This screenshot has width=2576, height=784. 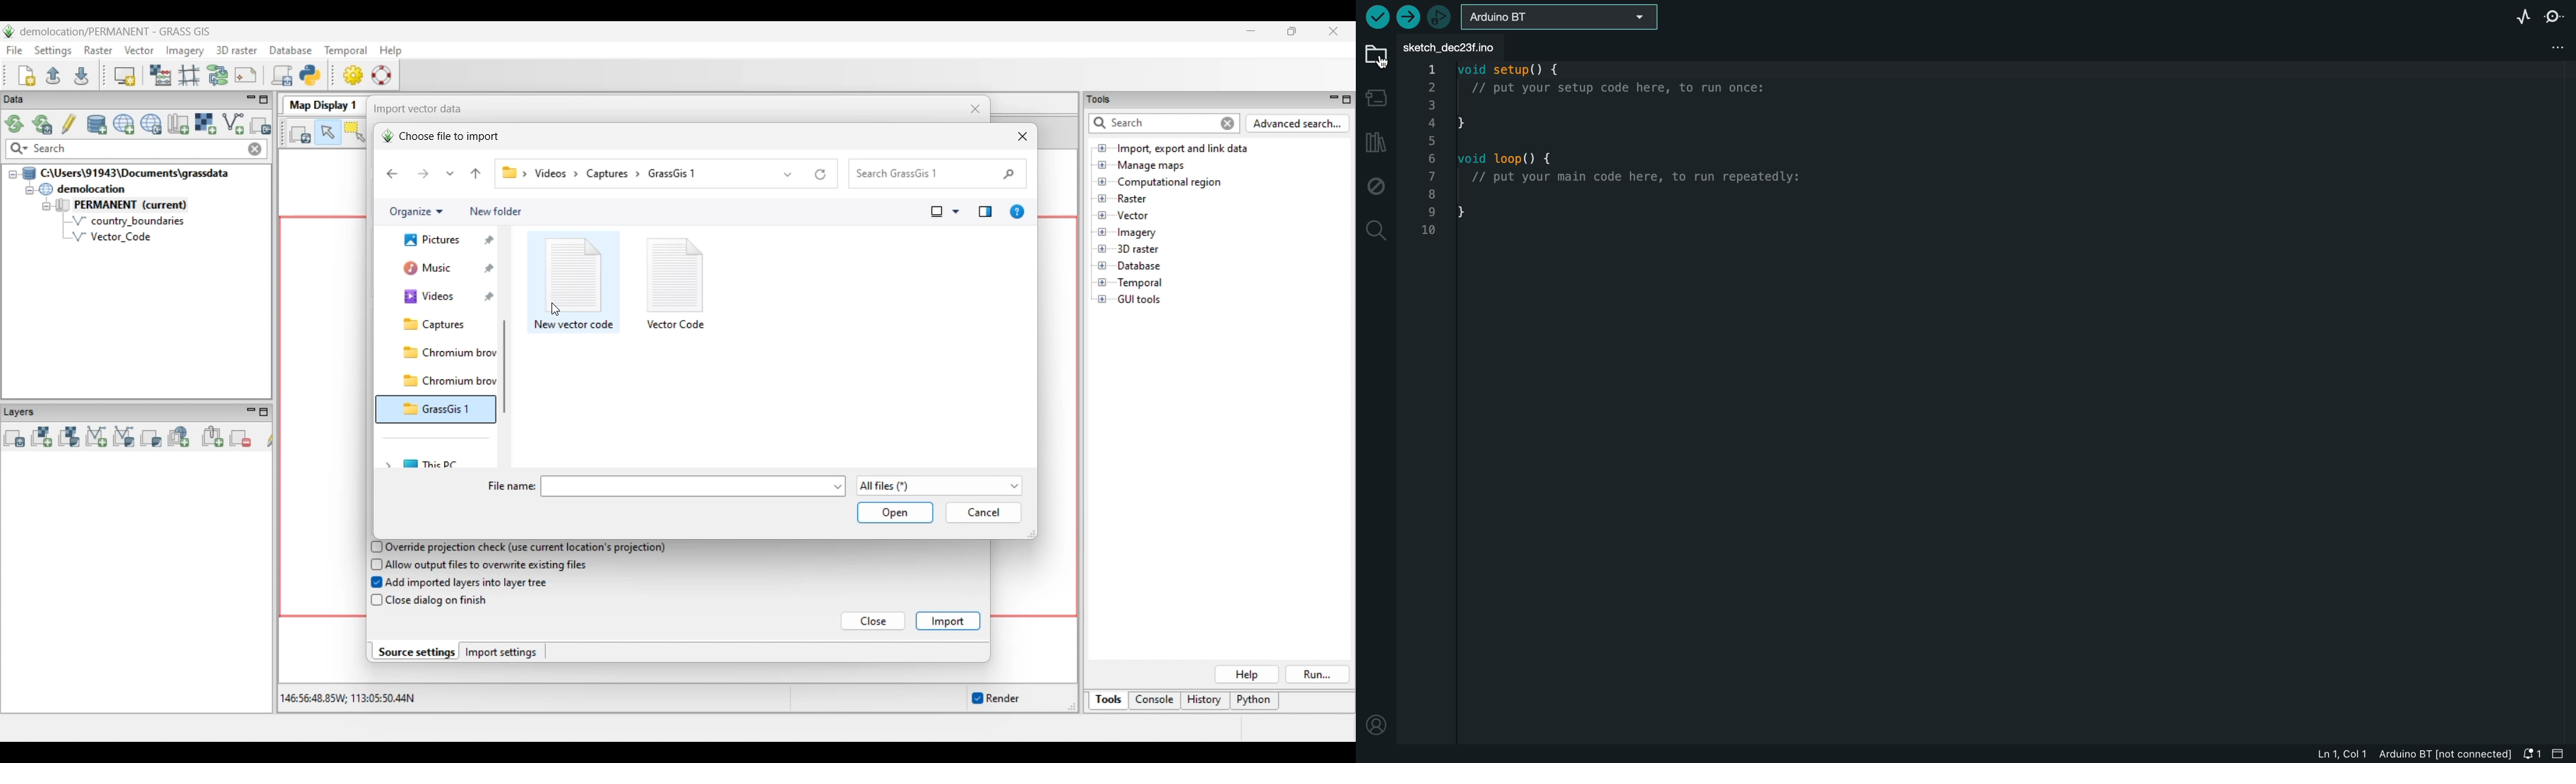 I want to click on Launch user-defined script, so click(x=282, y=75).